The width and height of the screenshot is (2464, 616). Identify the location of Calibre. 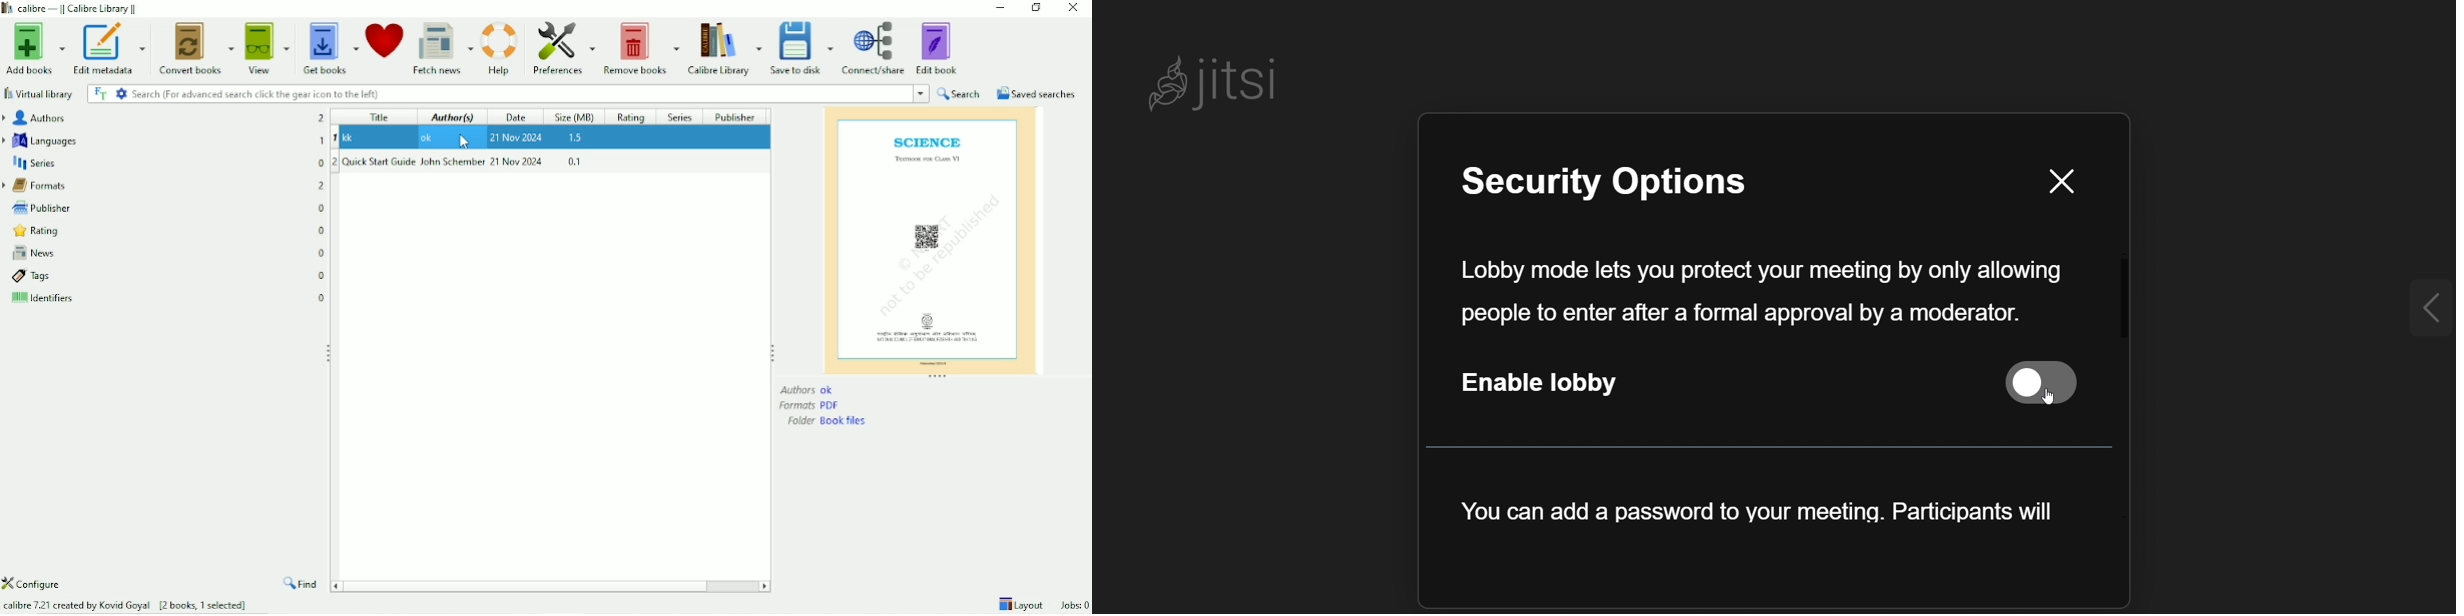
(724, 49).